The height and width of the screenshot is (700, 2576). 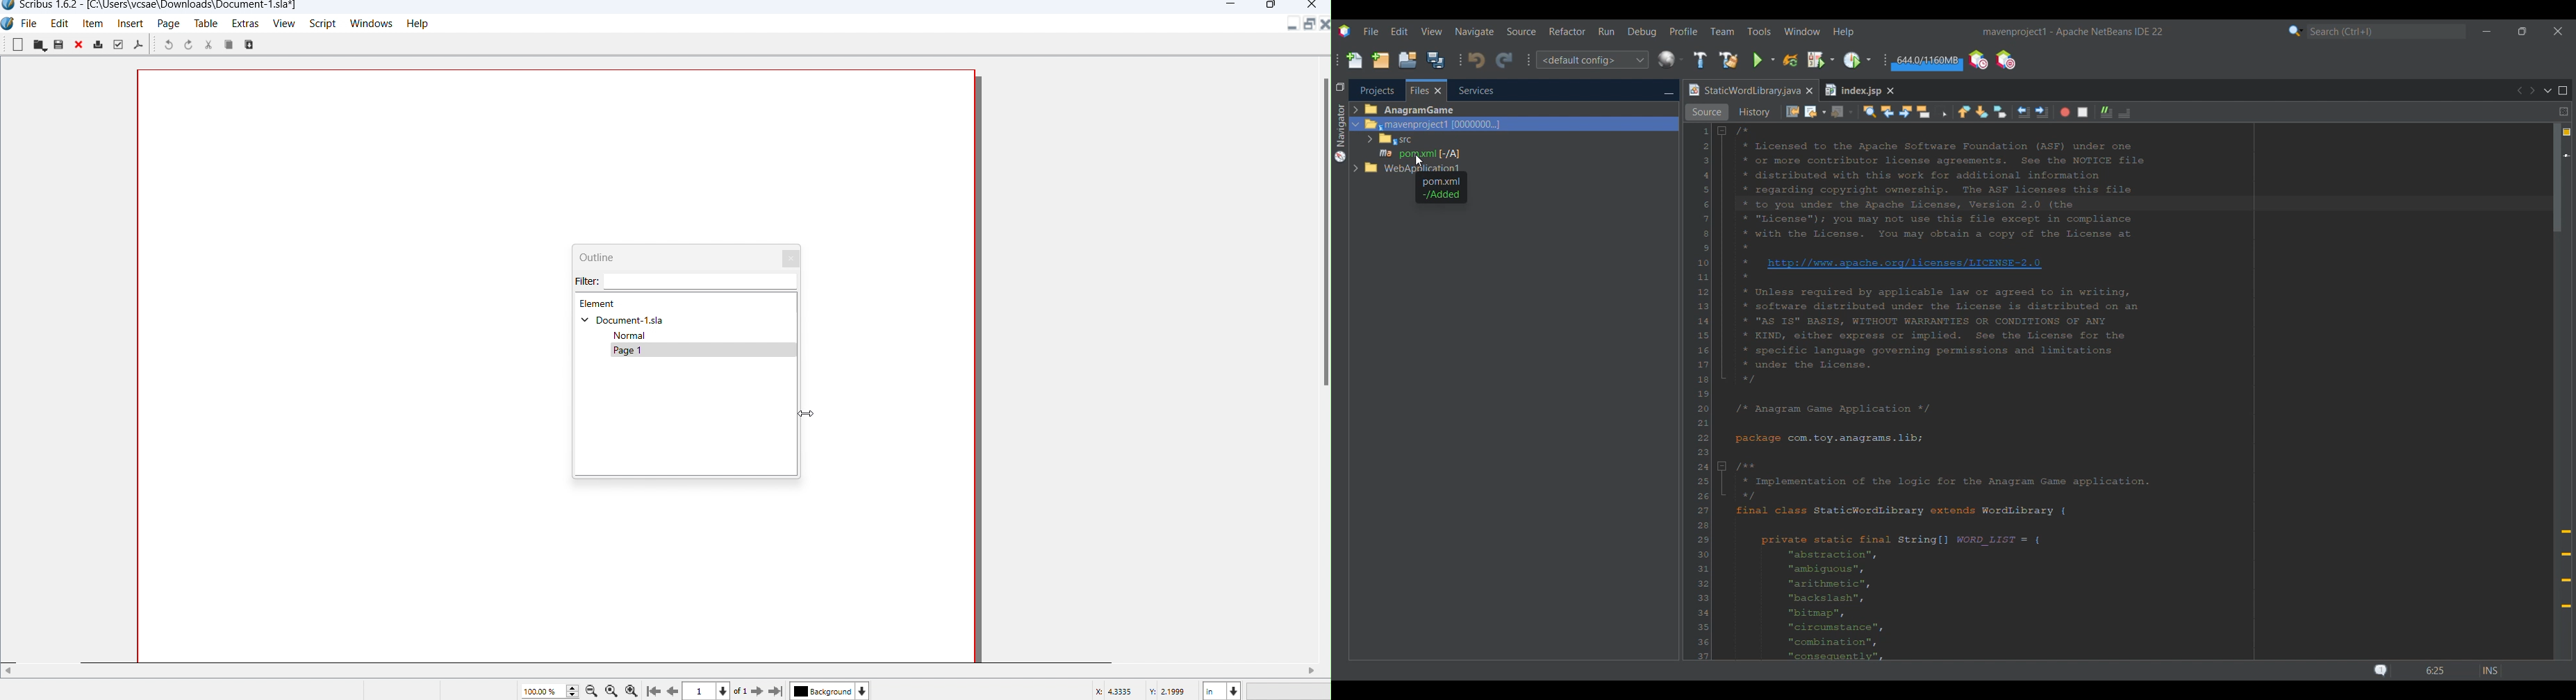 What do you see at coordinates (1513, 124) in the screenshot?
I see `Selected file highlighted` at bounding box center [1513, 124].